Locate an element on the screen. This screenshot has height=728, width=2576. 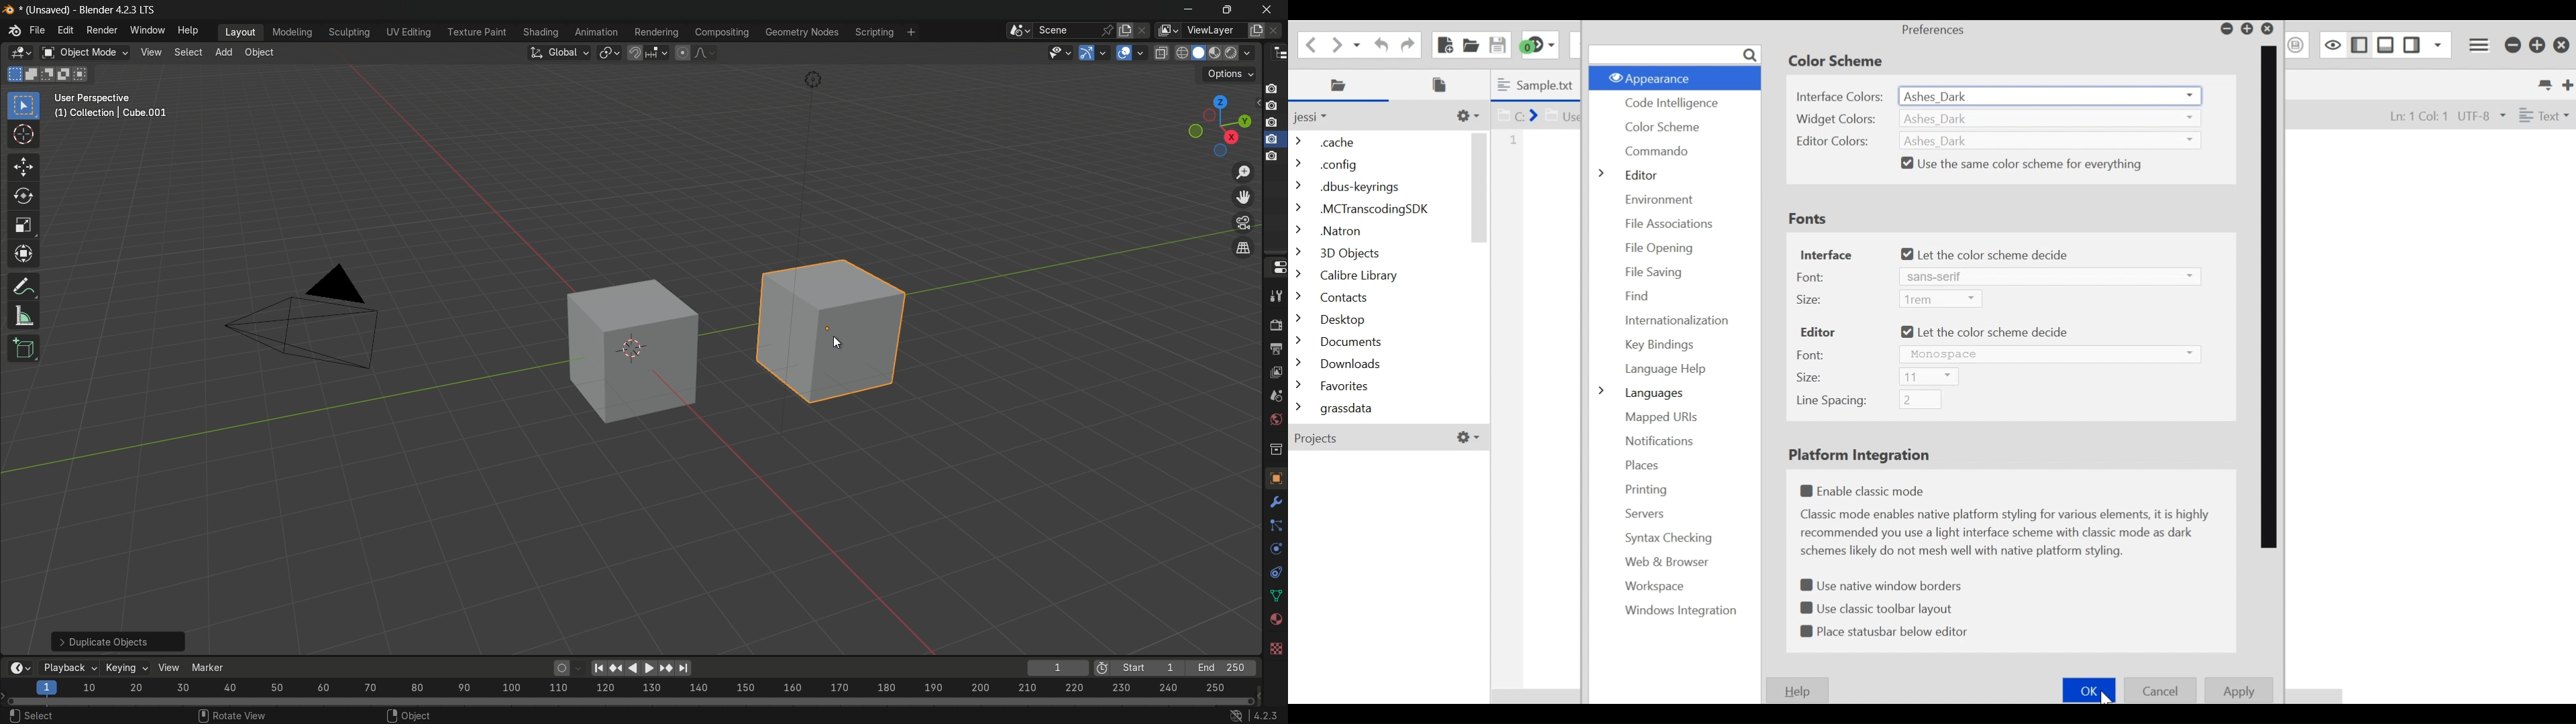
tomorrow light is located at coordinates (2051, 404).